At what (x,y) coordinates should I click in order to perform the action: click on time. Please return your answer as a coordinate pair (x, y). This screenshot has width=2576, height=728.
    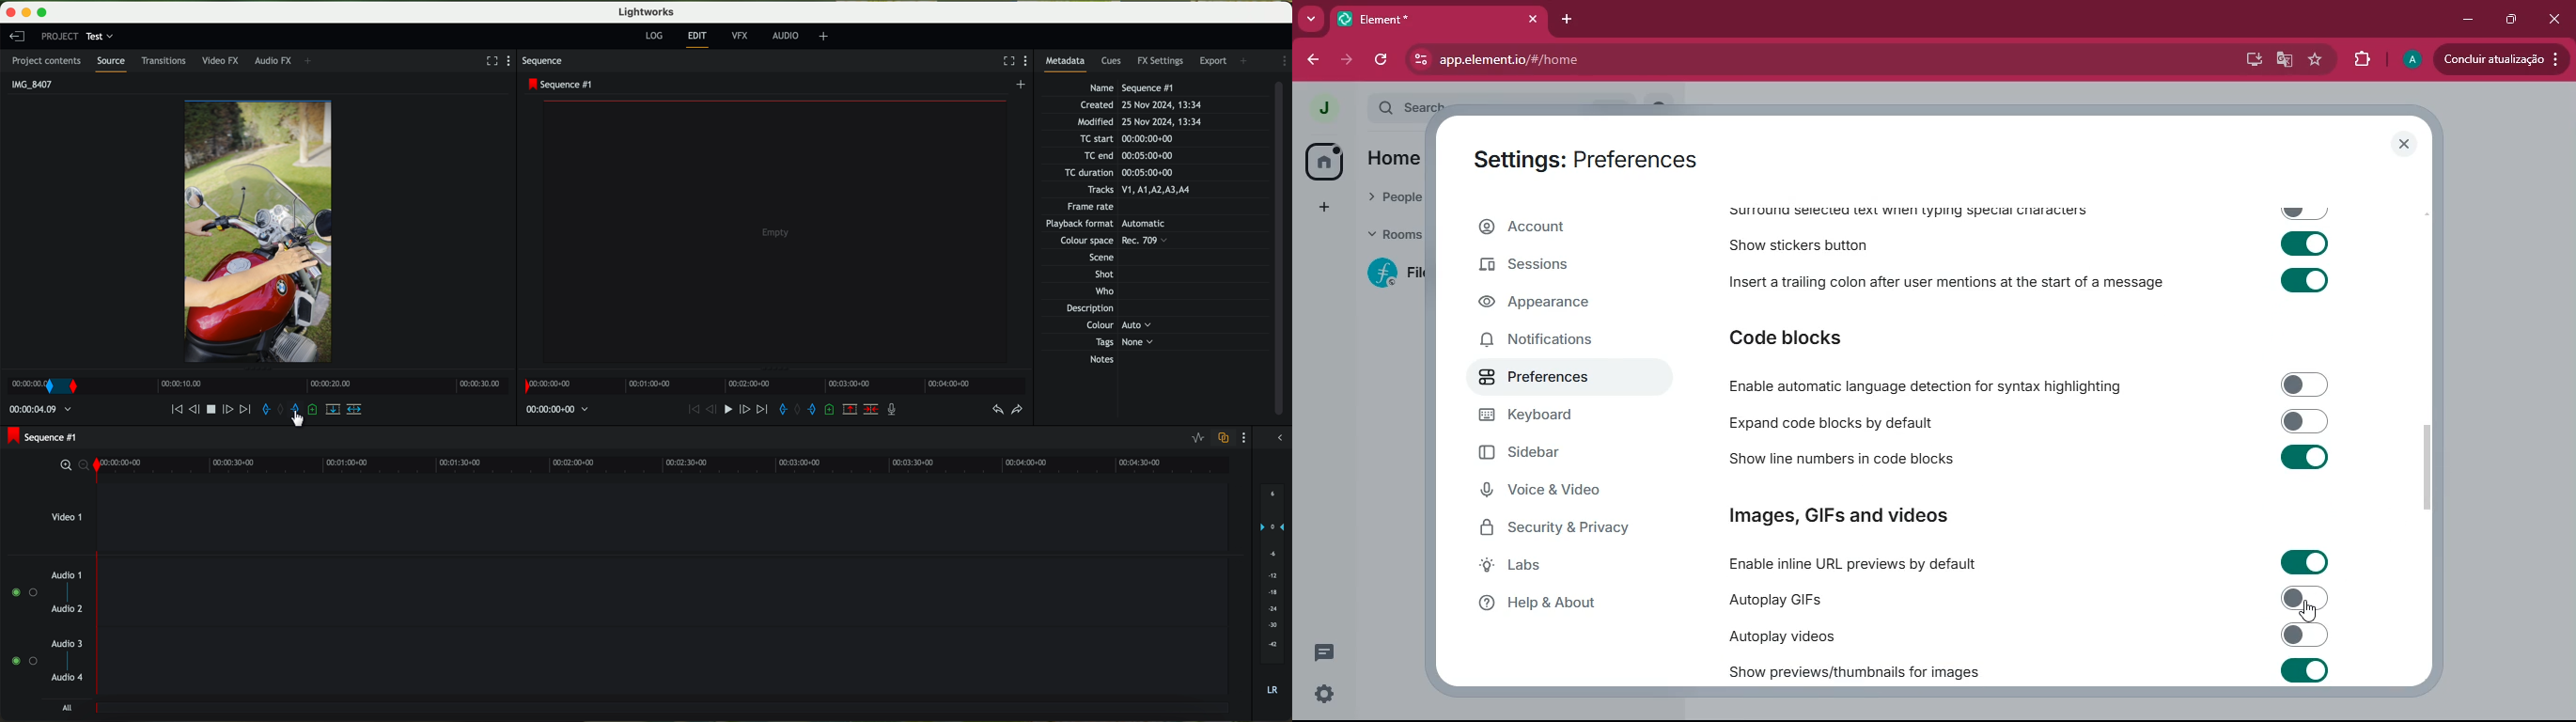
    Looking at the image, I should click on (559, 409).